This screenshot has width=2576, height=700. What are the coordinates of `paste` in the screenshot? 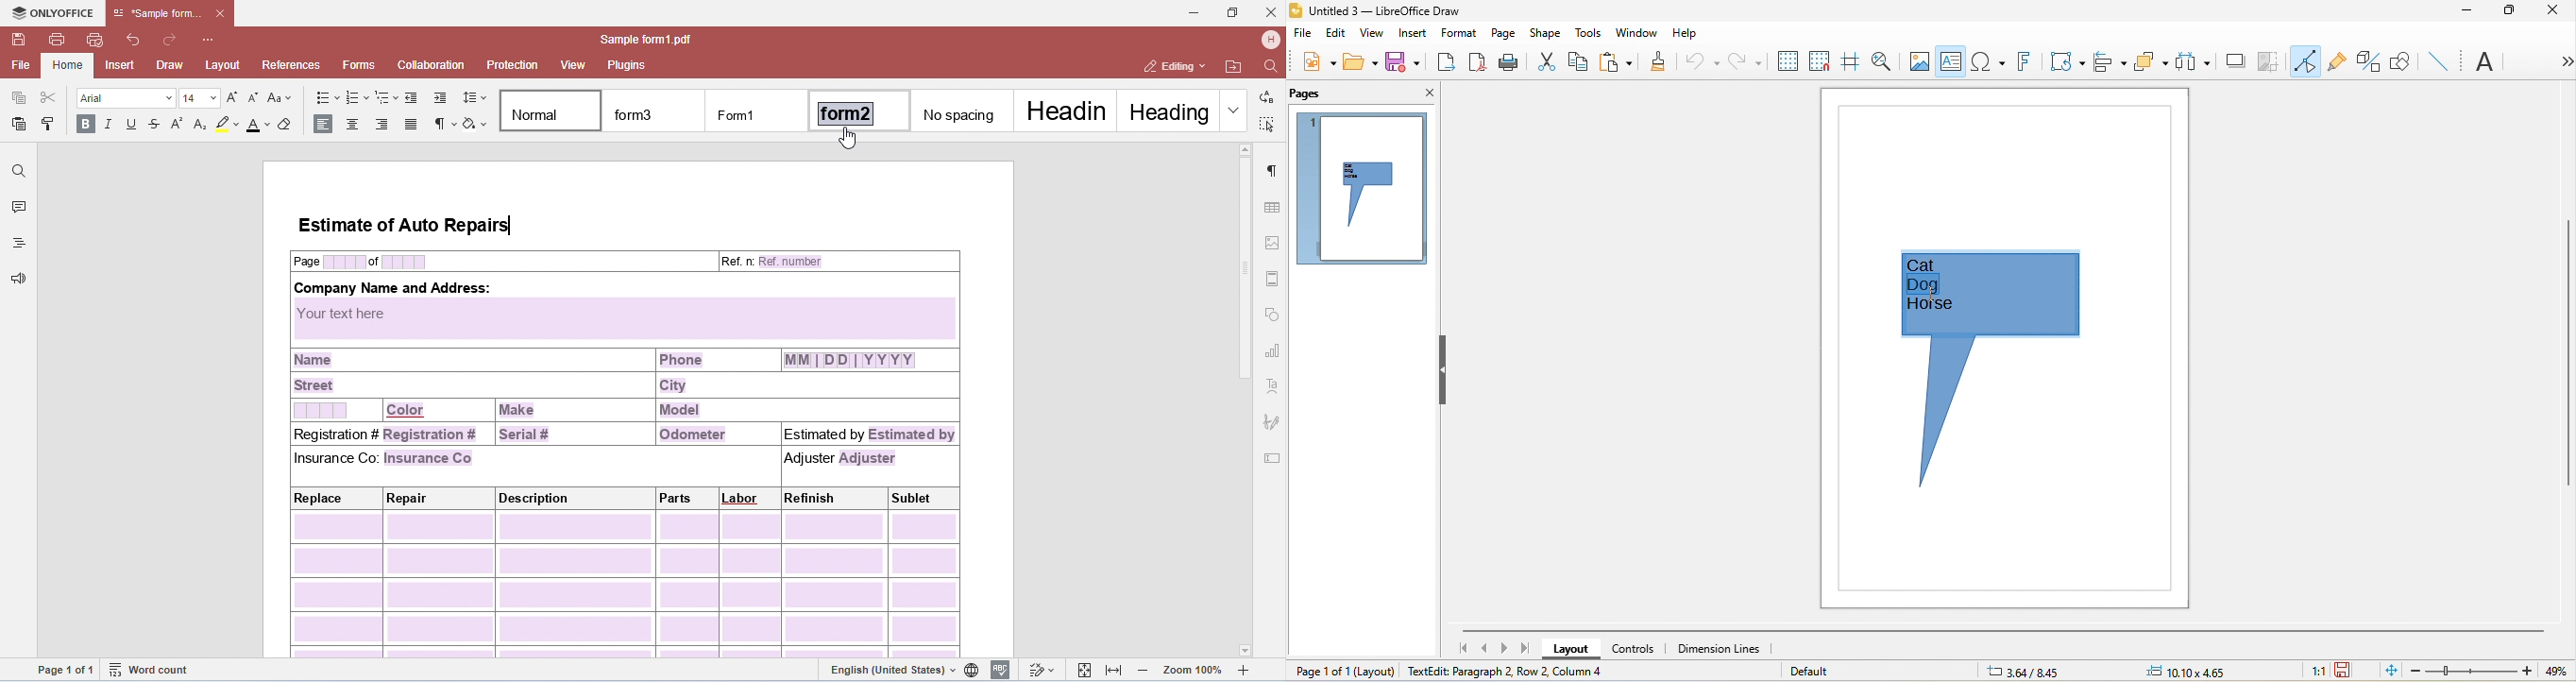 It's located at (1616, 62).